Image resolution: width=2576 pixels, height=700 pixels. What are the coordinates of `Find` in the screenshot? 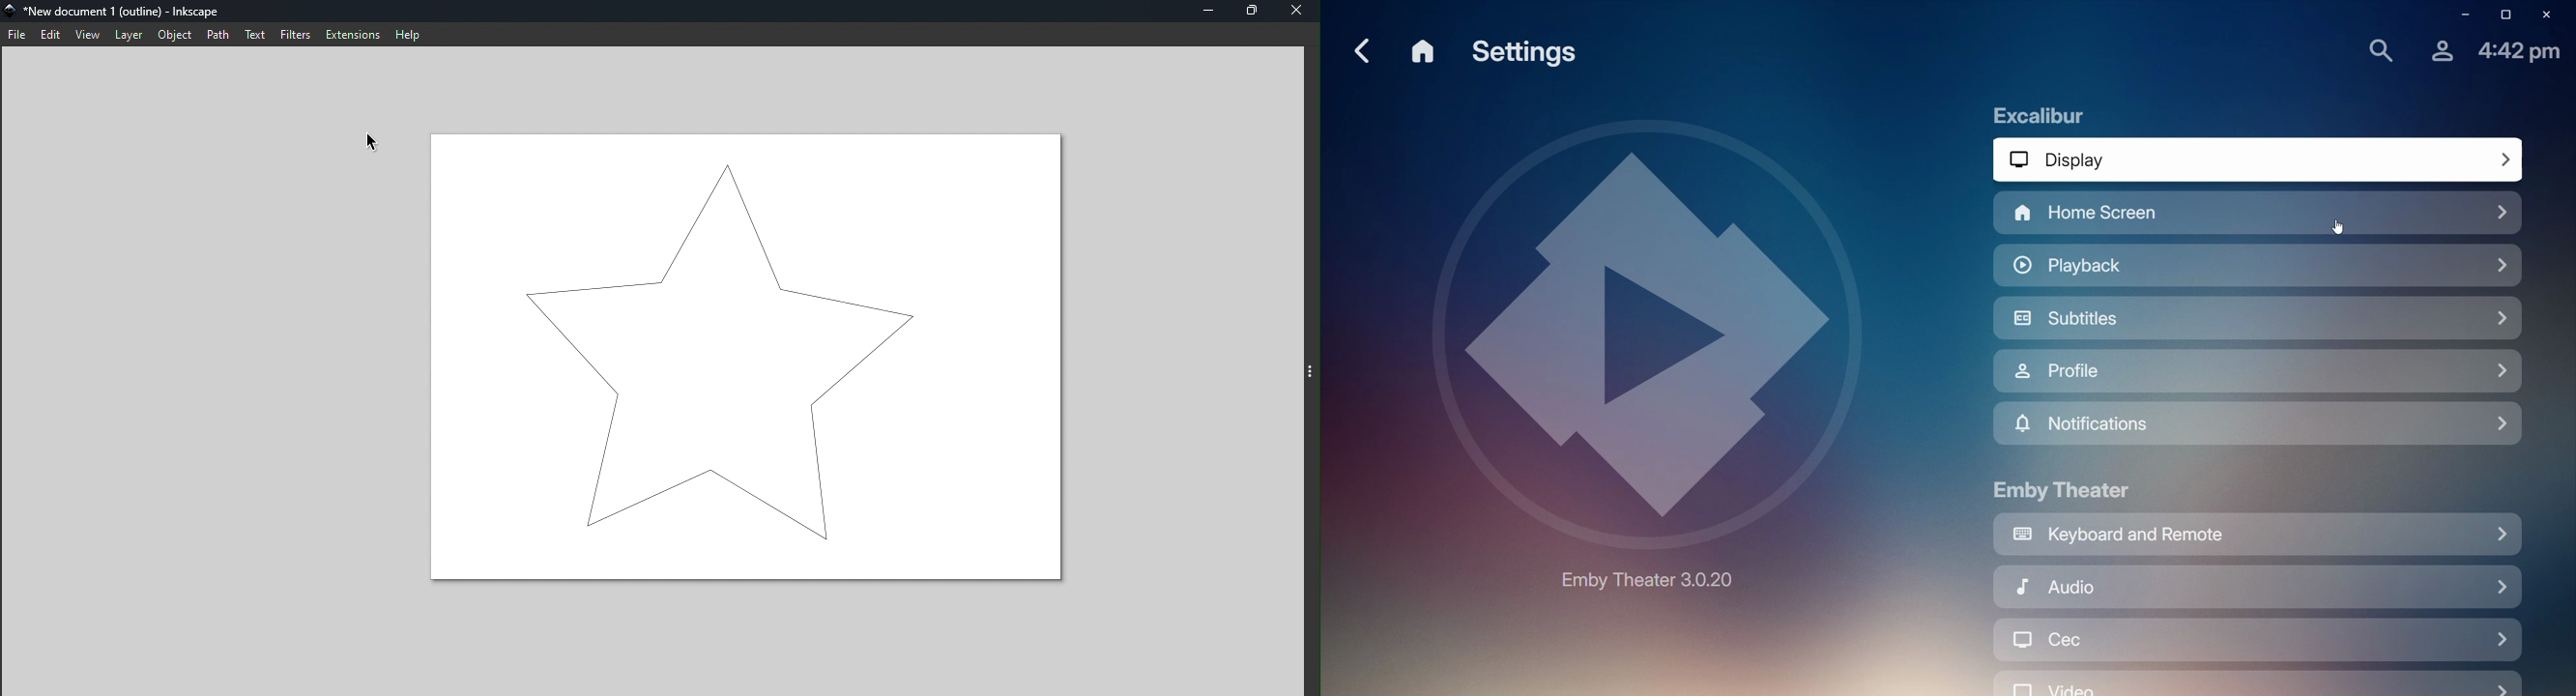 It's located at (2378, 49).